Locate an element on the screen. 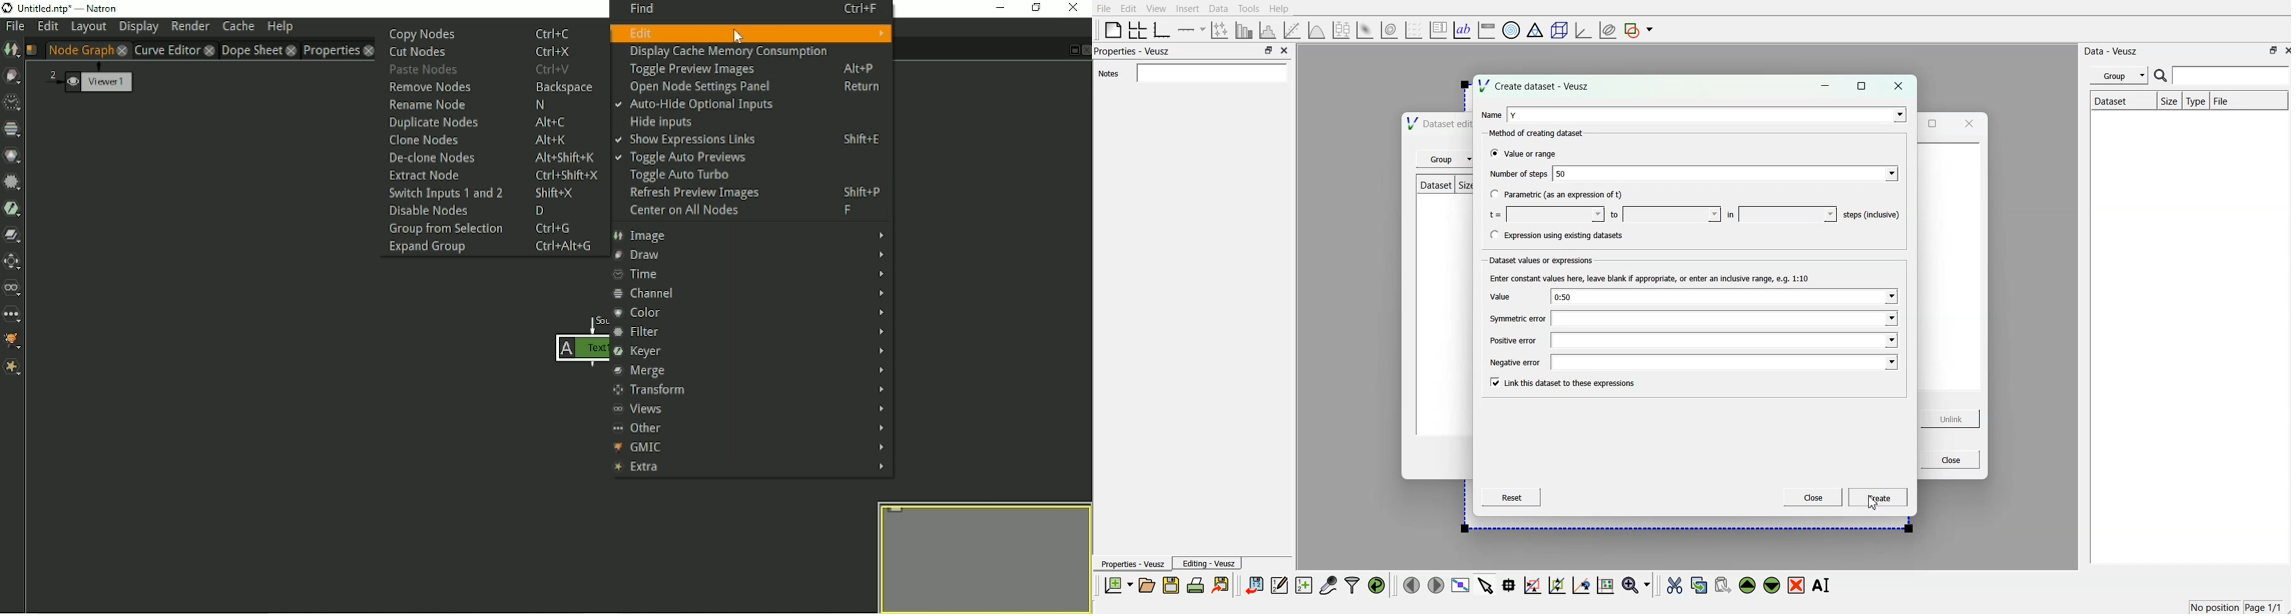 The height and width of the screenshot is (616, 2296). open document is located at coordinates (1148, 586).